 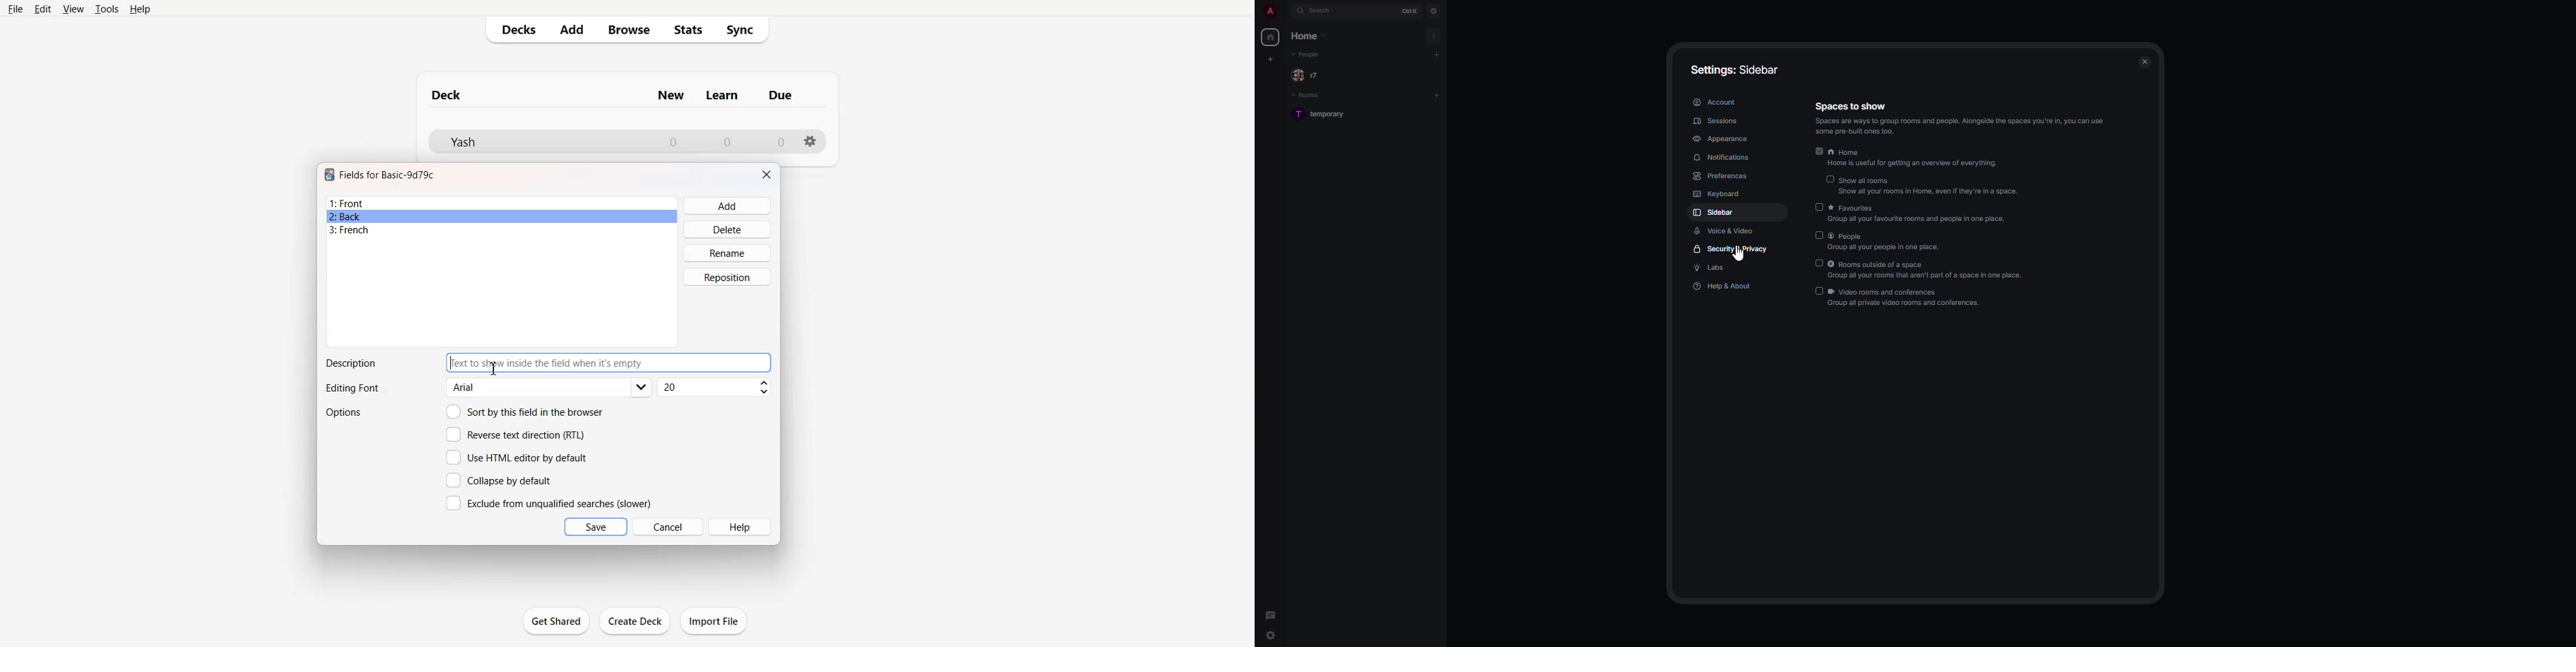 What do you see at coordinates (1310, 36) in the screenshot?
I see `home` at bounding box center [1310, 36].